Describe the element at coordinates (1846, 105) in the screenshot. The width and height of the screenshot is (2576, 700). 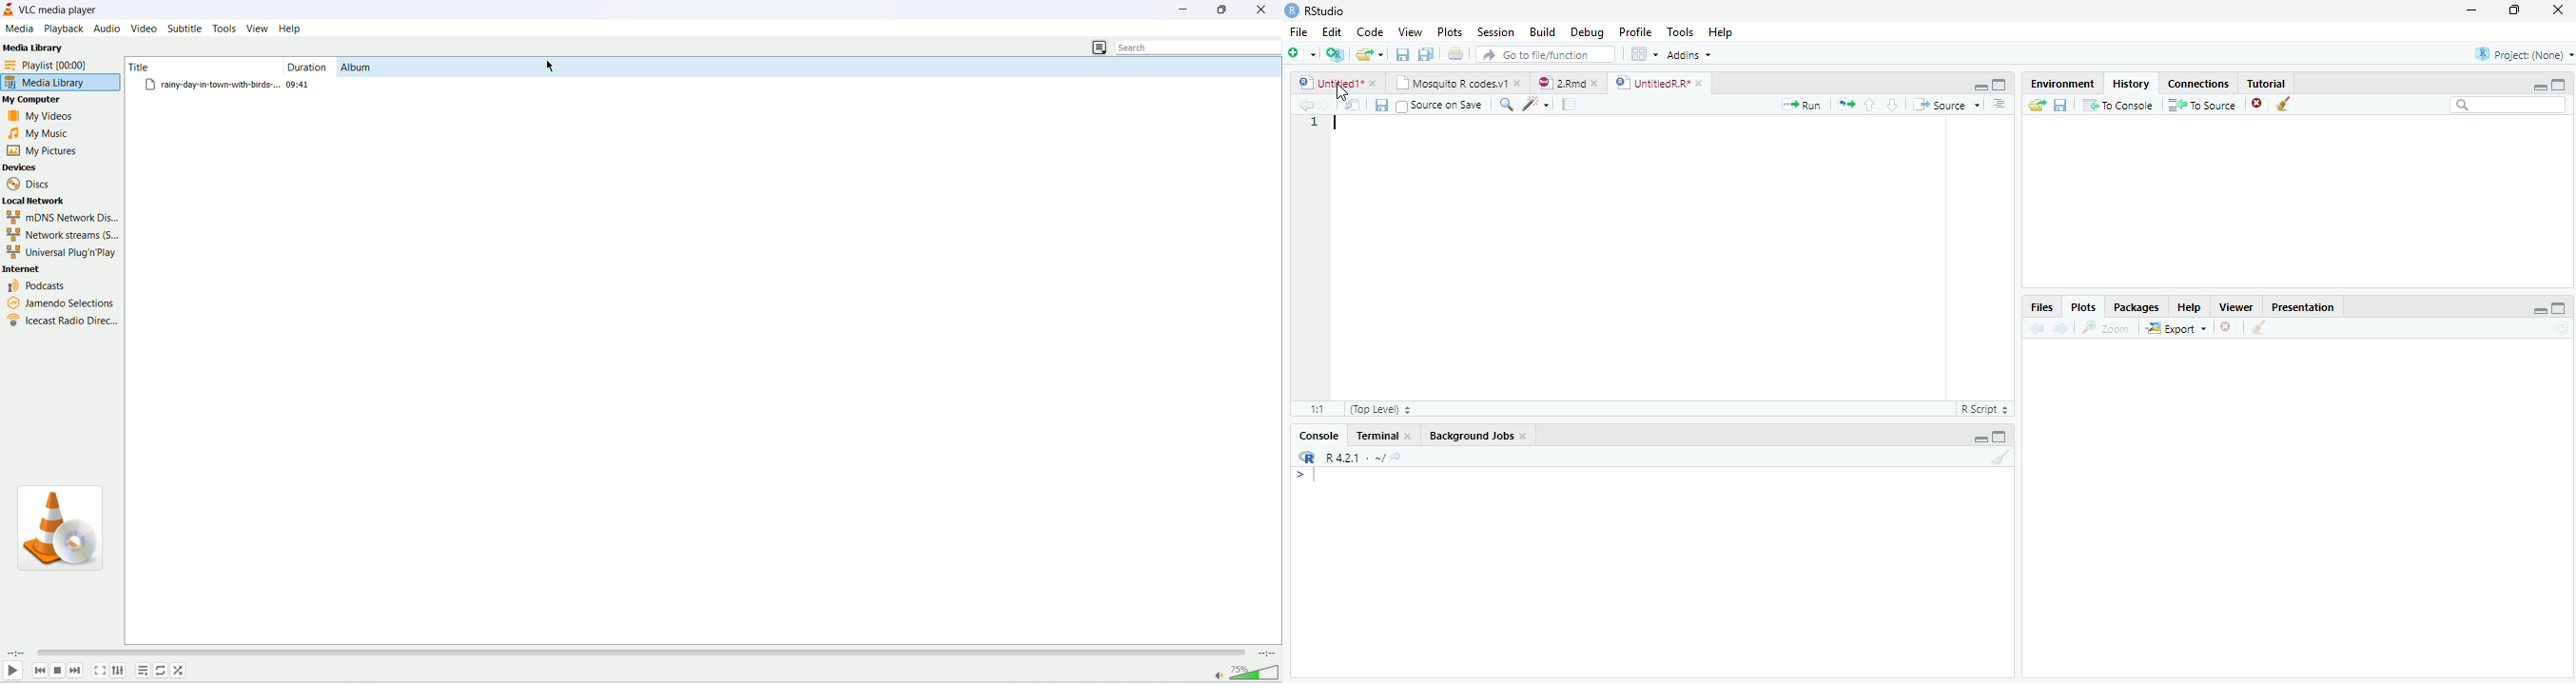
I see `Pages` at that location.